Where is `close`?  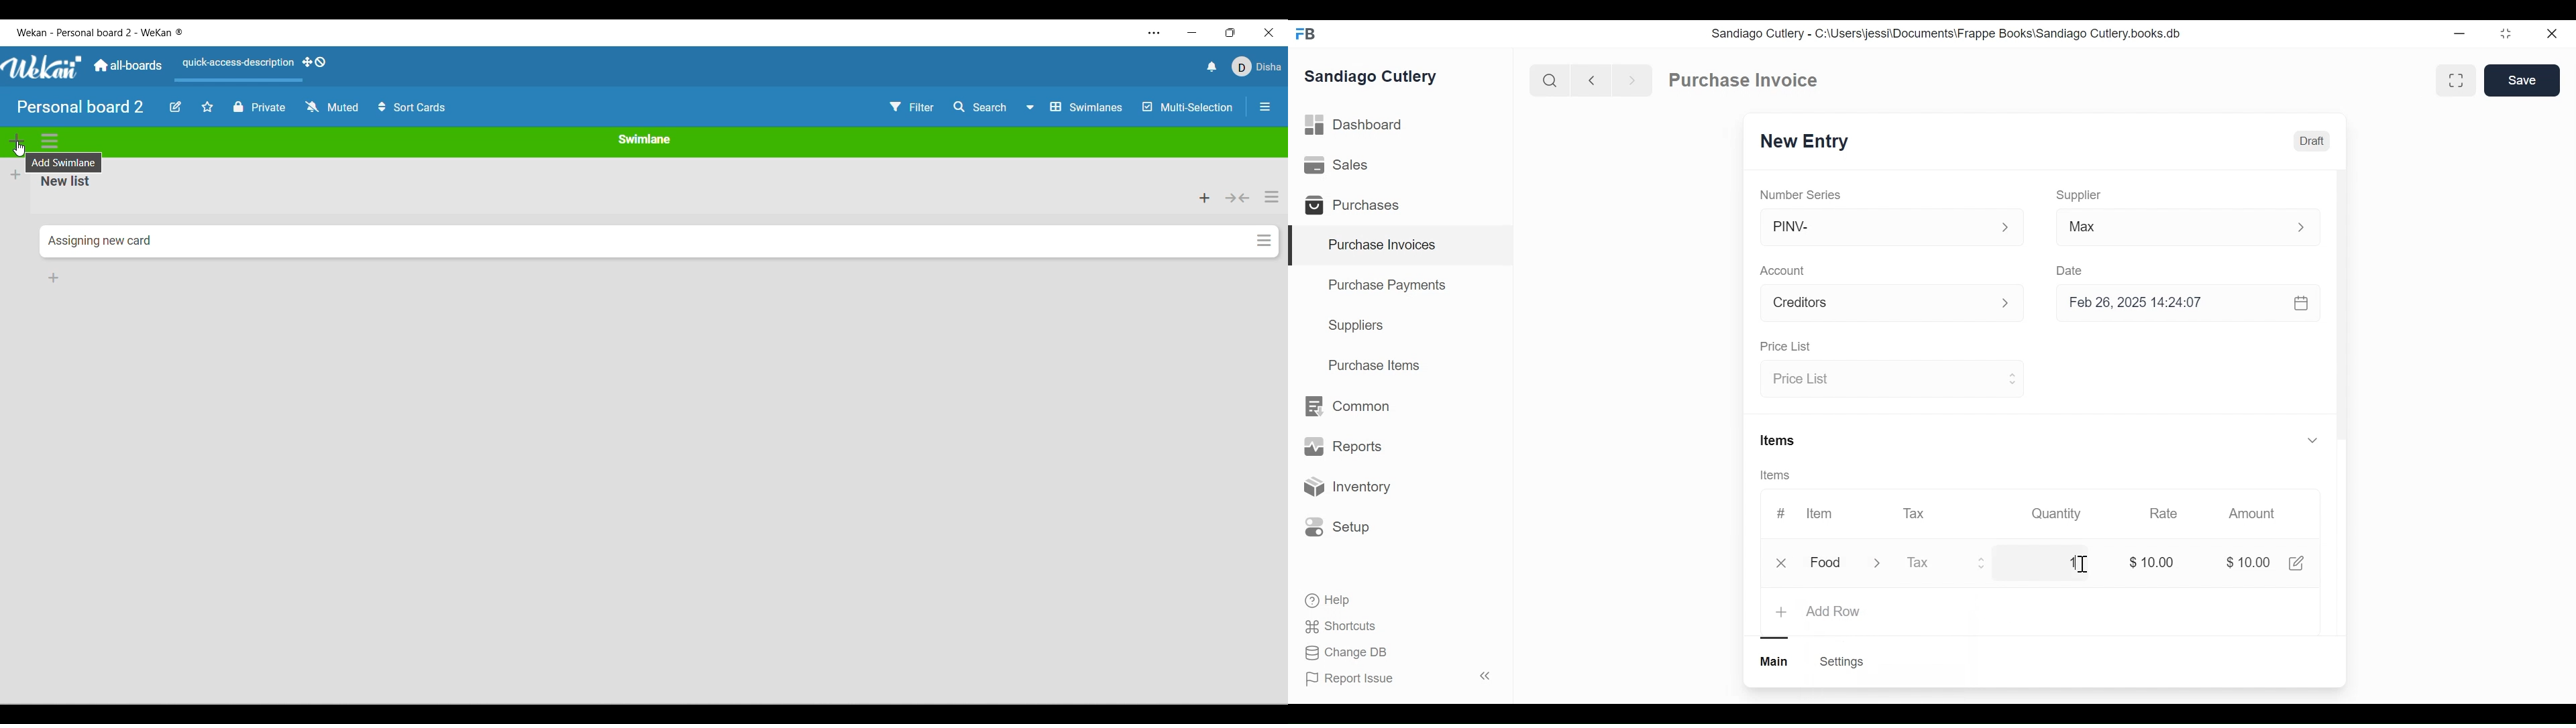
close is located at coordinates (1784, 563).